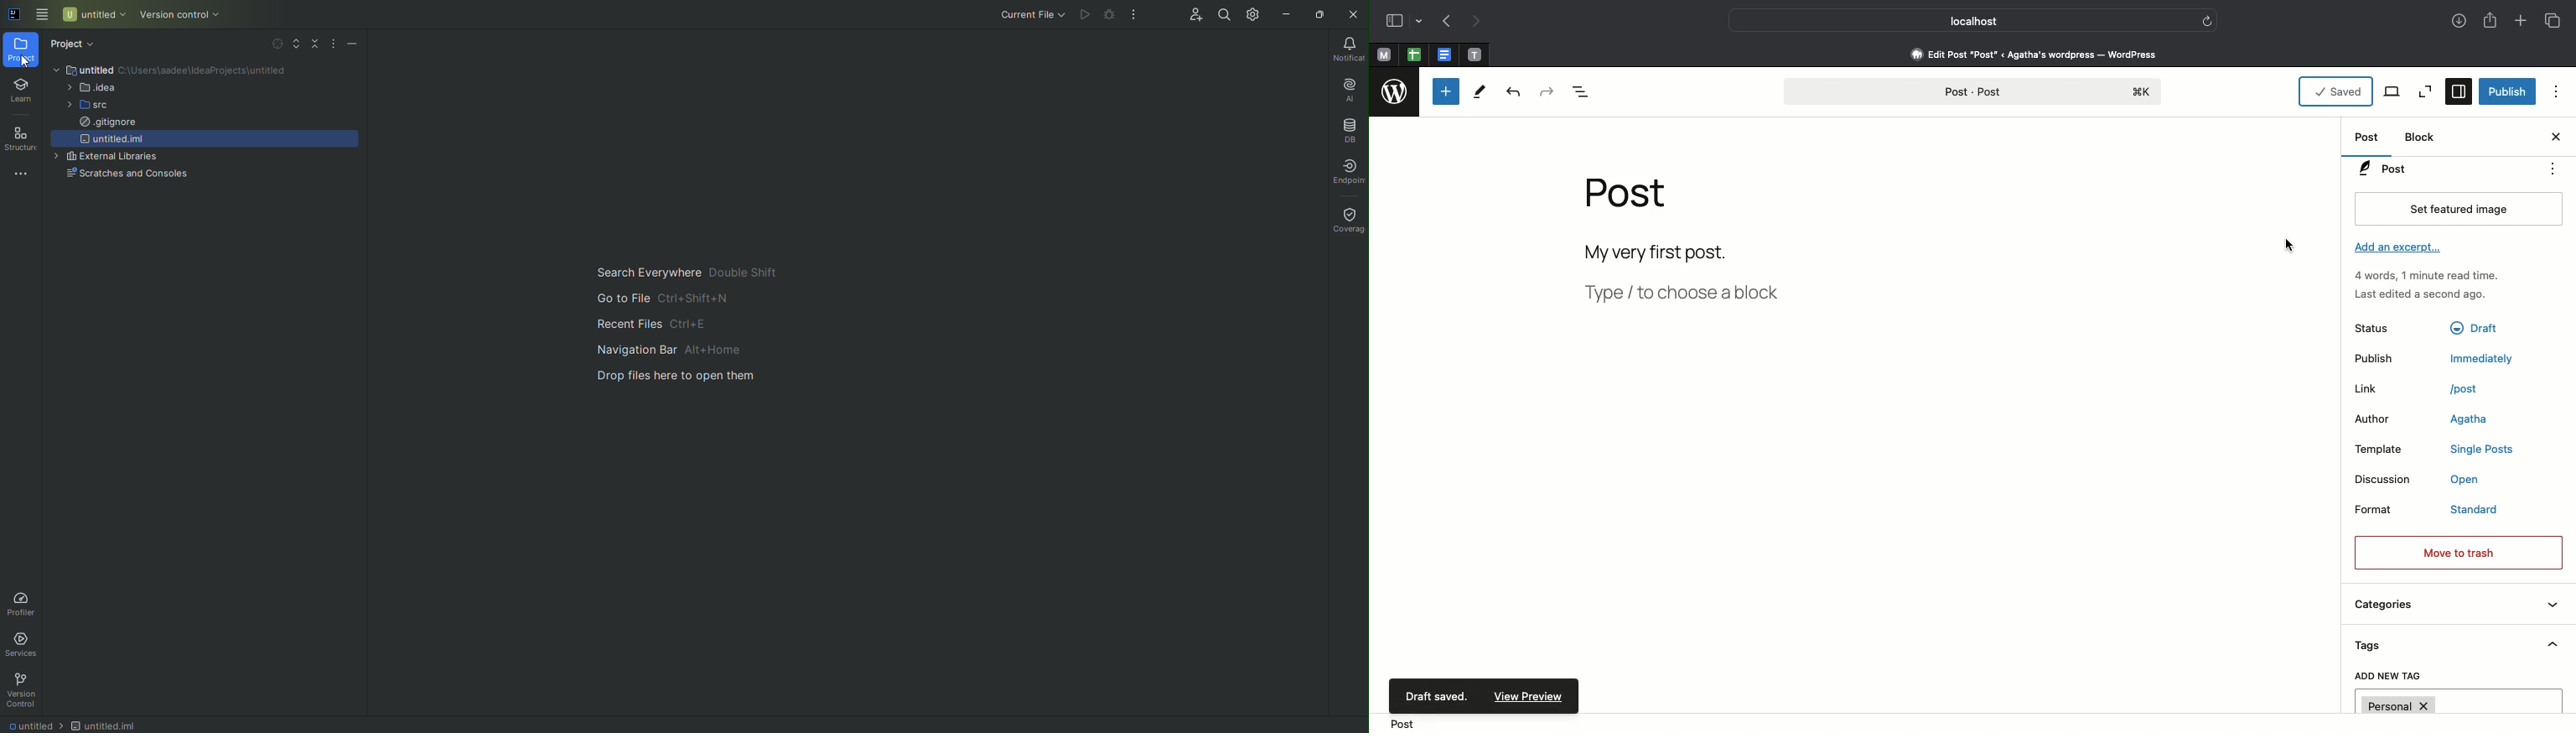 The height and width of the screenshot is (756, 2576). I want to click on Add new tag, so click(2388, 678).